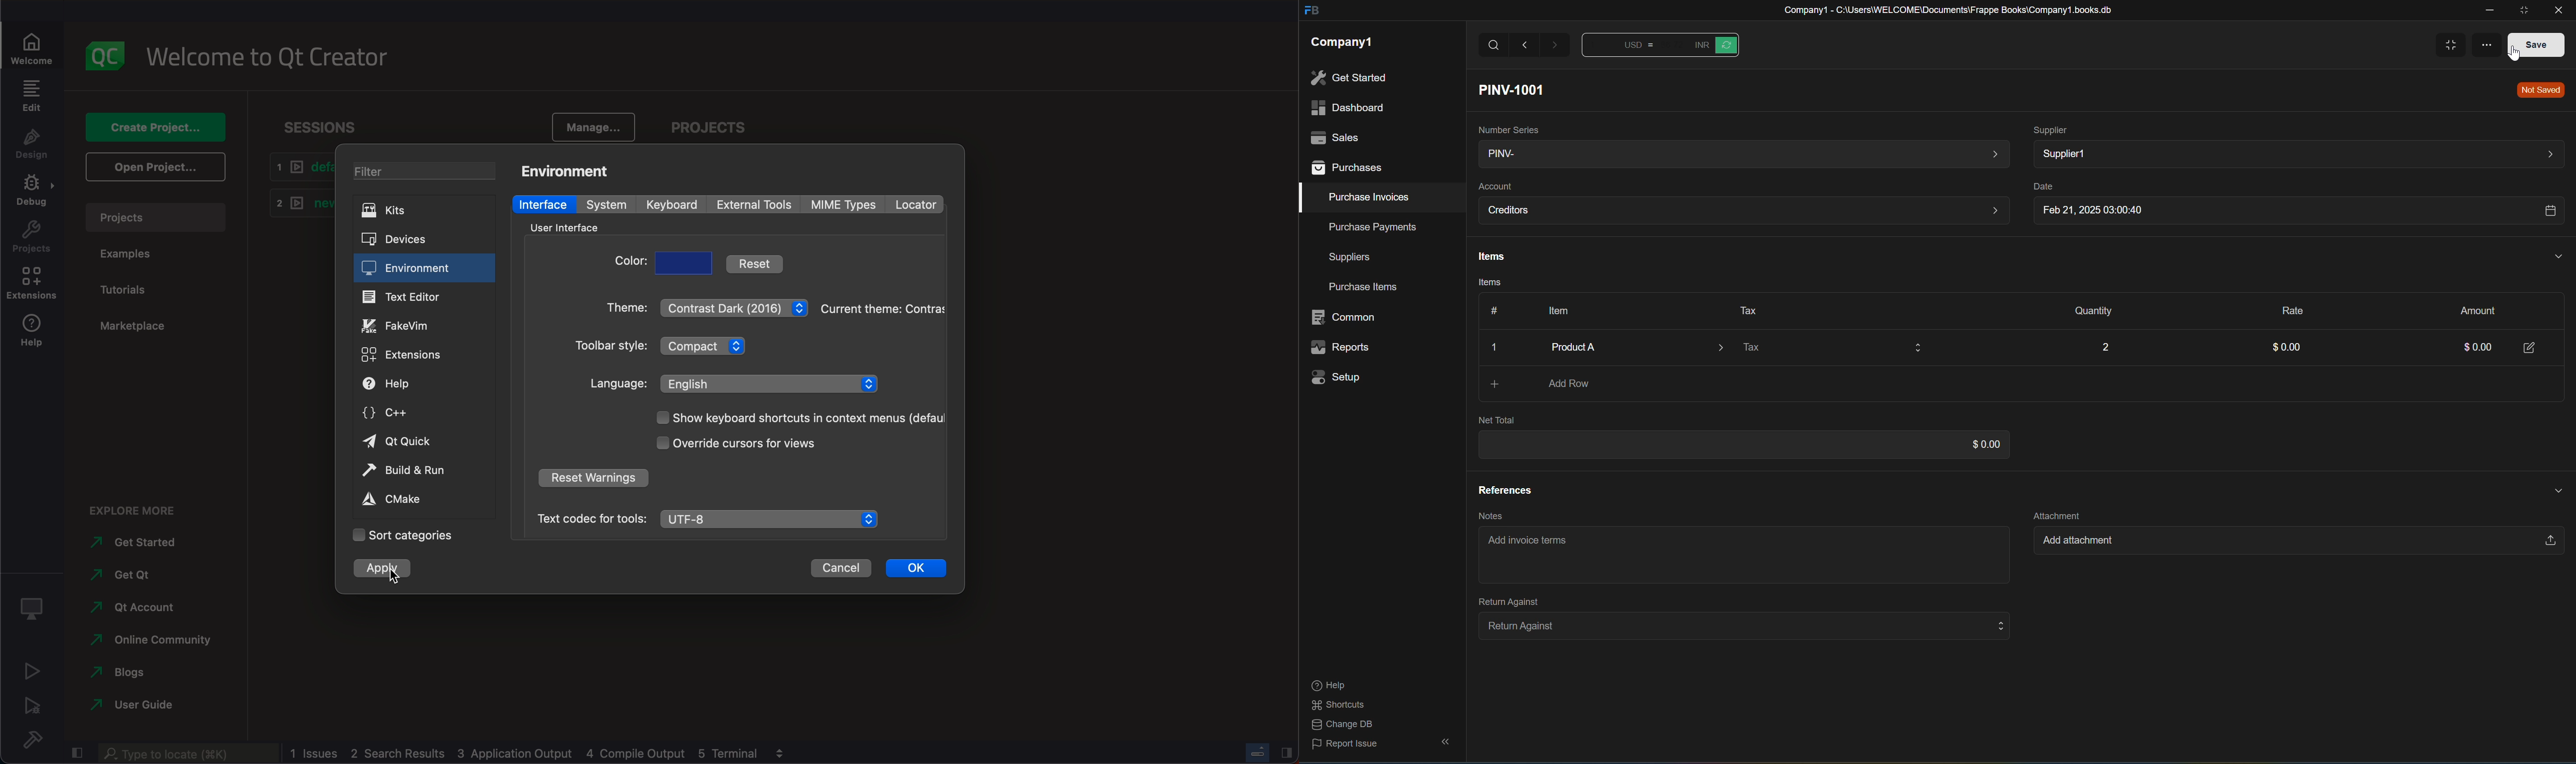  Describe the element at coordinates (1740, 155) in the screenshot. I see `PINV-` at that location.